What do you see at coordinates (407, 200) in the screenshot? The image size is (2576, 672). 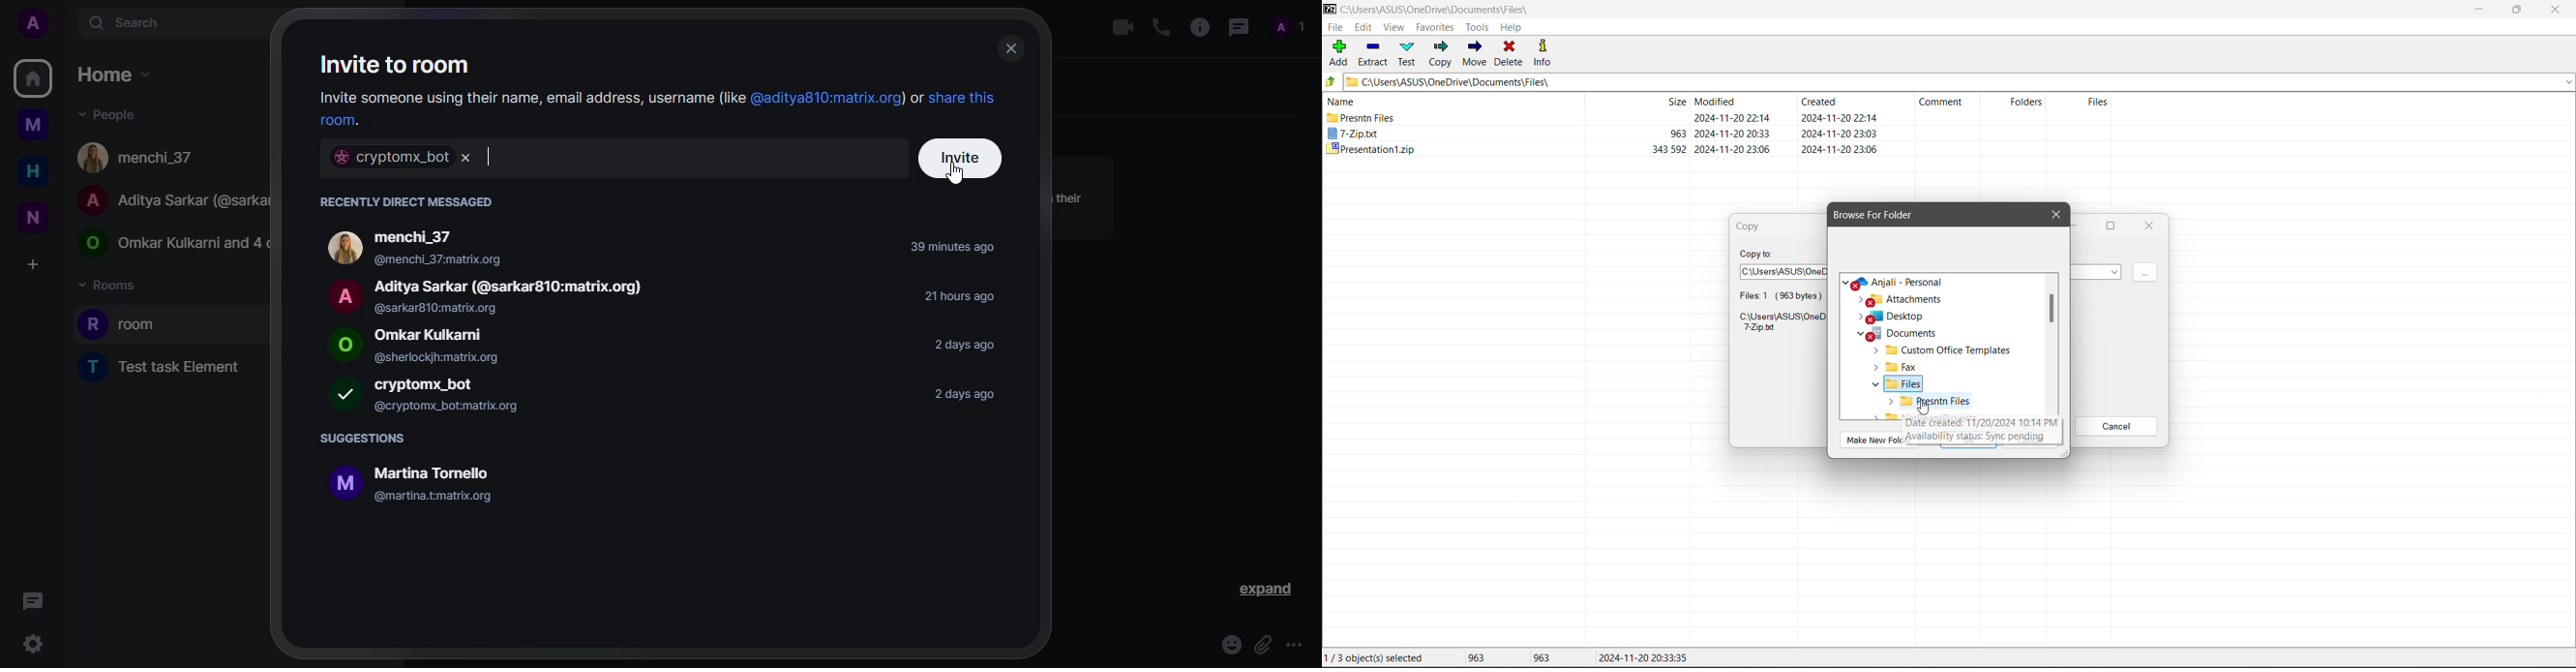 I see `recently direct messaged` at bounding box center [407, 200].